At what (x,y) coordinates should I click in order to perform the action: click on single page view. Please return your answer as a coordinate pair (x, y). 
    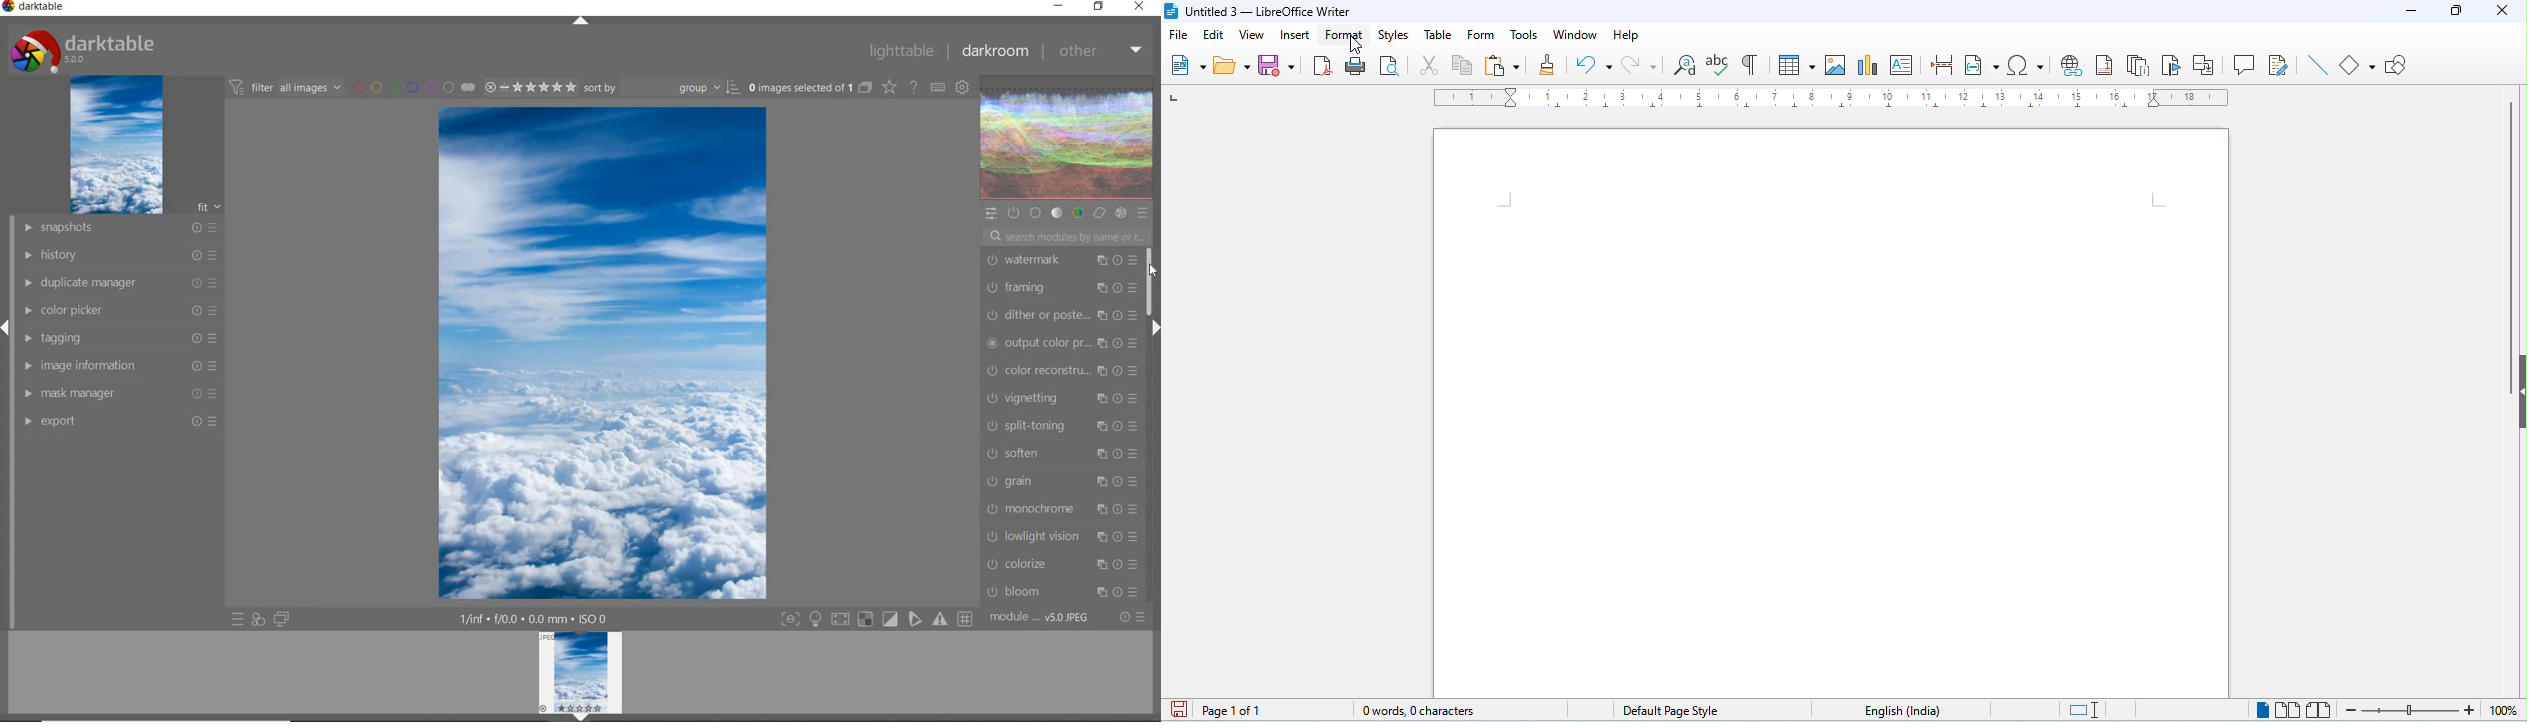
    Looking at the image, I should click on (2262, 710).